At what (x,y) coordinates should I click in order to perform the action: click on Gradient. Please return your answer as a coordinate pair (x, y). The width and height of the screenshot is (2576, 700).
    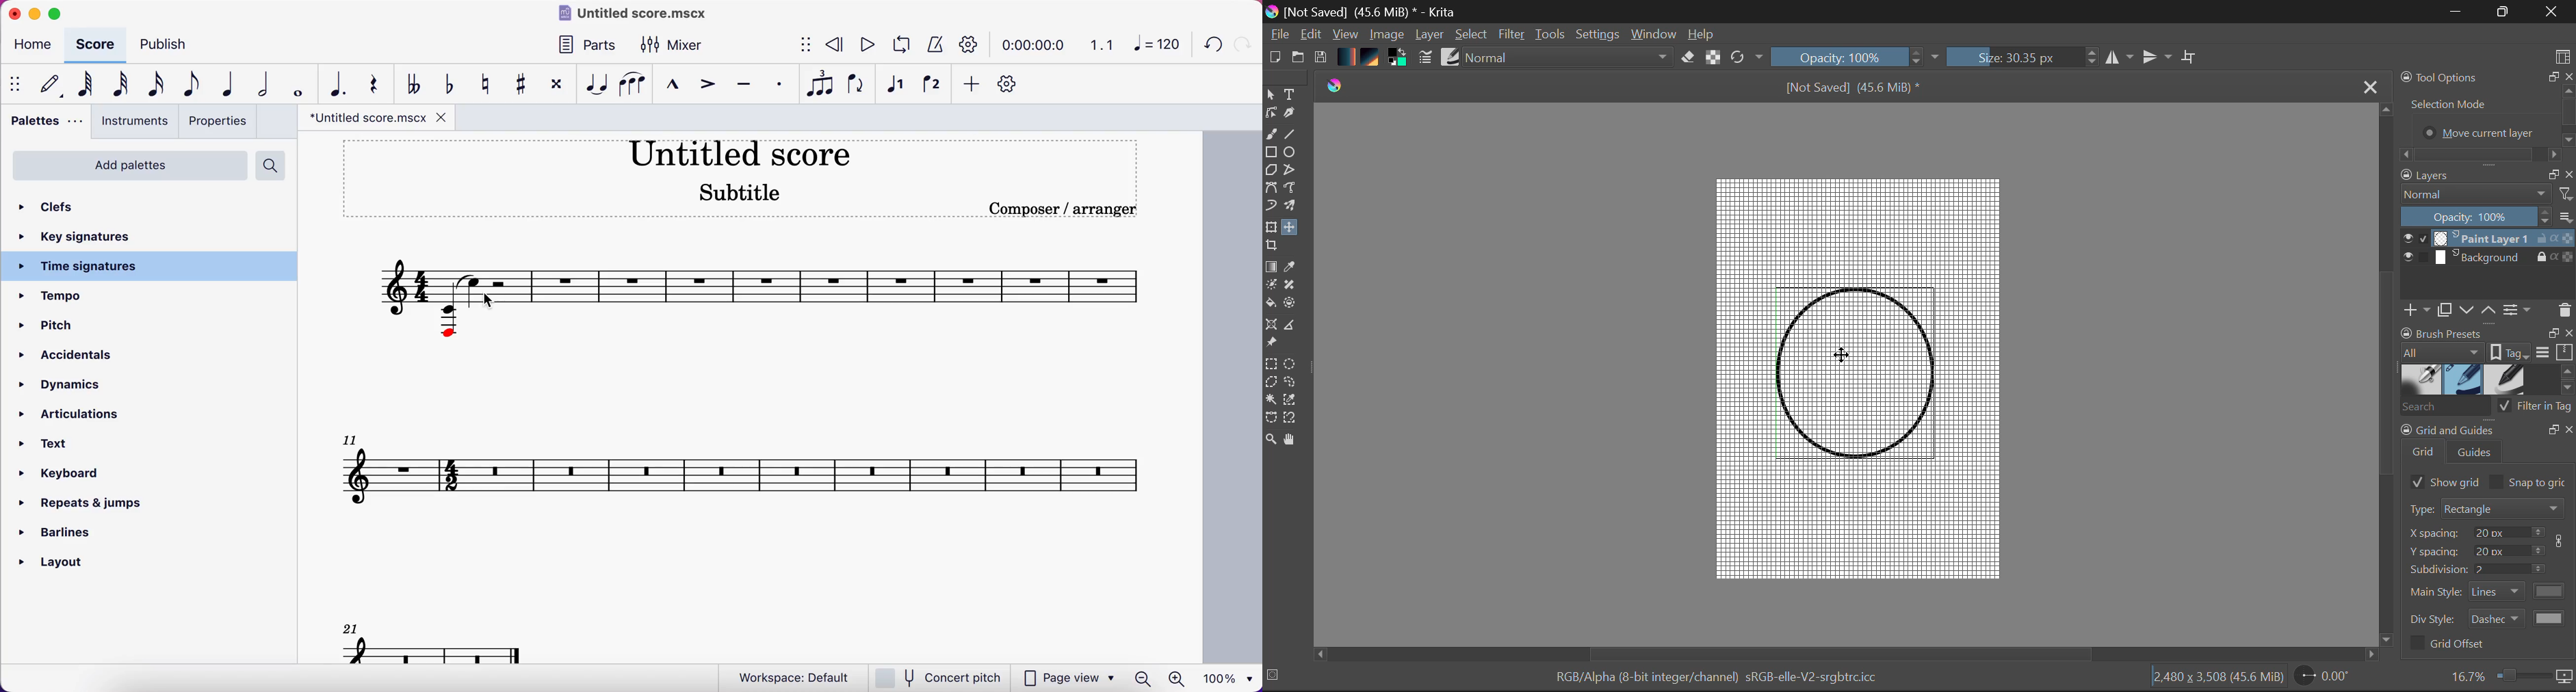
    Looking at the image, I should click on (1347, 56).